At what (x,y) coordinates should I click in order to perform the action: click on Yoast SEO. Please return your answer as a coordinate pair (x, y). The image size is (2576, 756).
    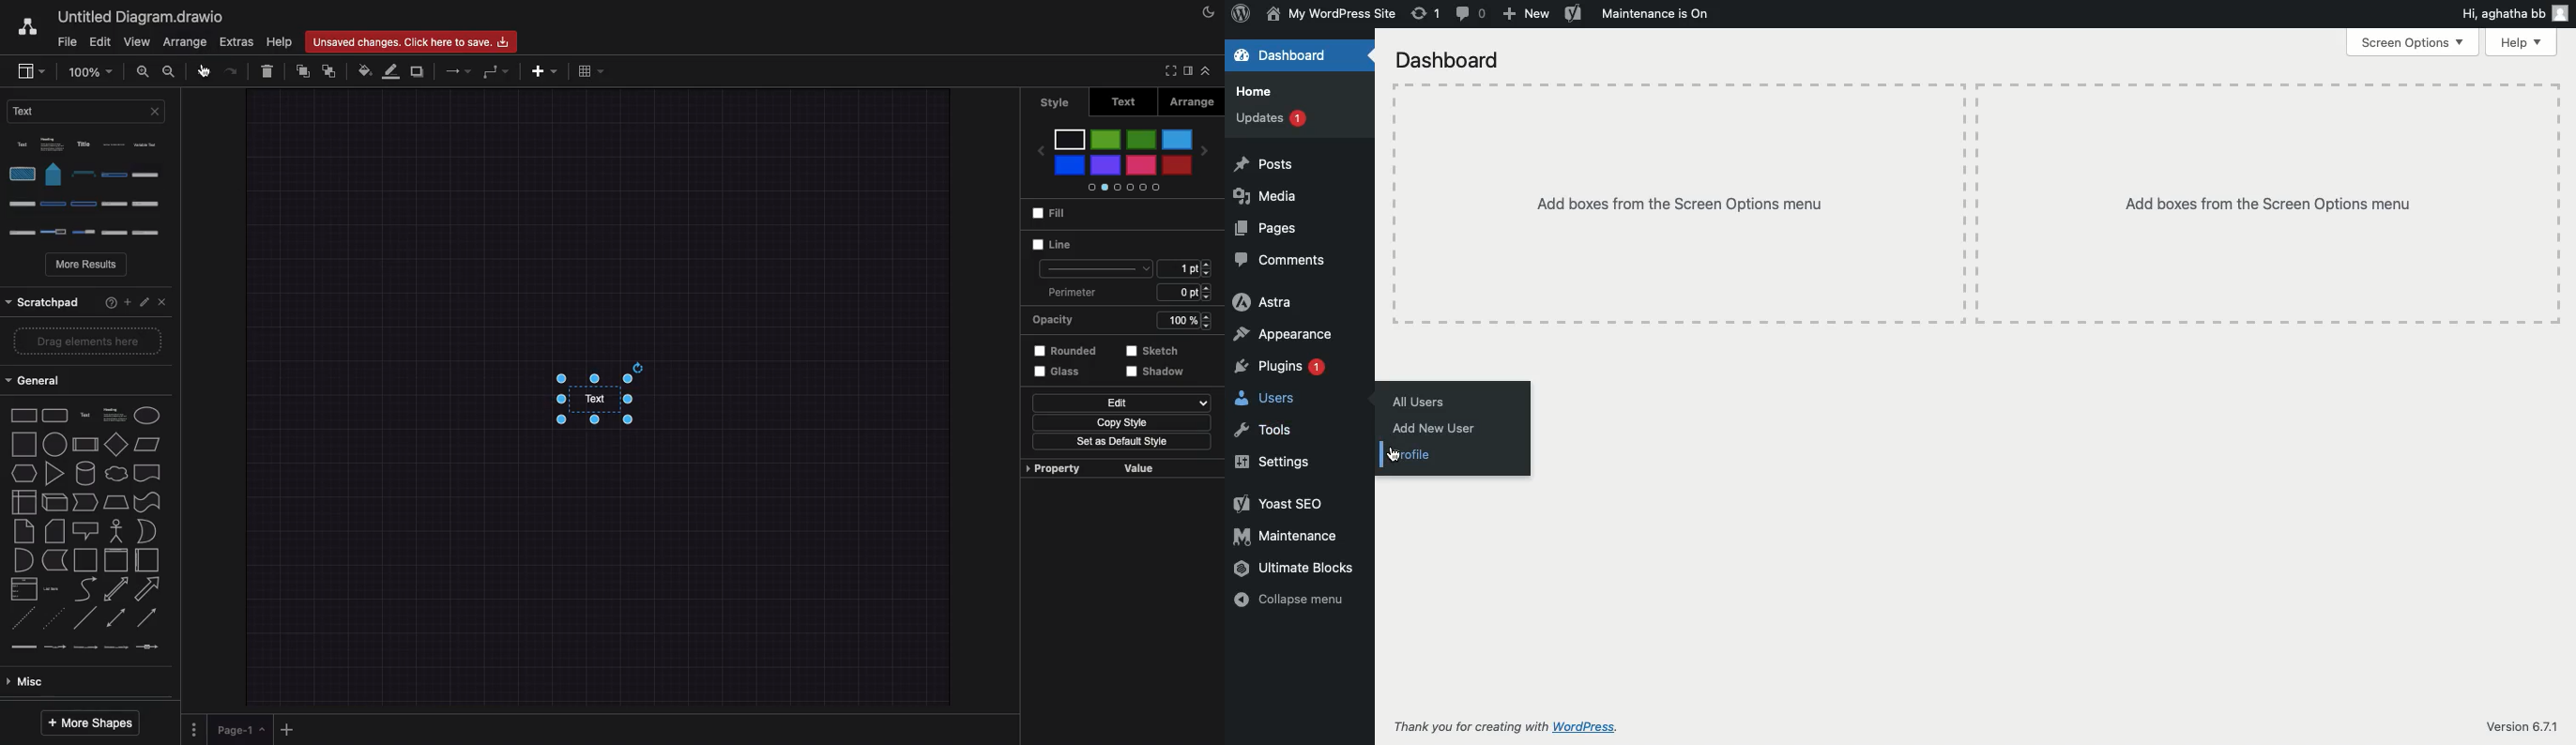
    Looking at the image, I should click on (1282, 504).